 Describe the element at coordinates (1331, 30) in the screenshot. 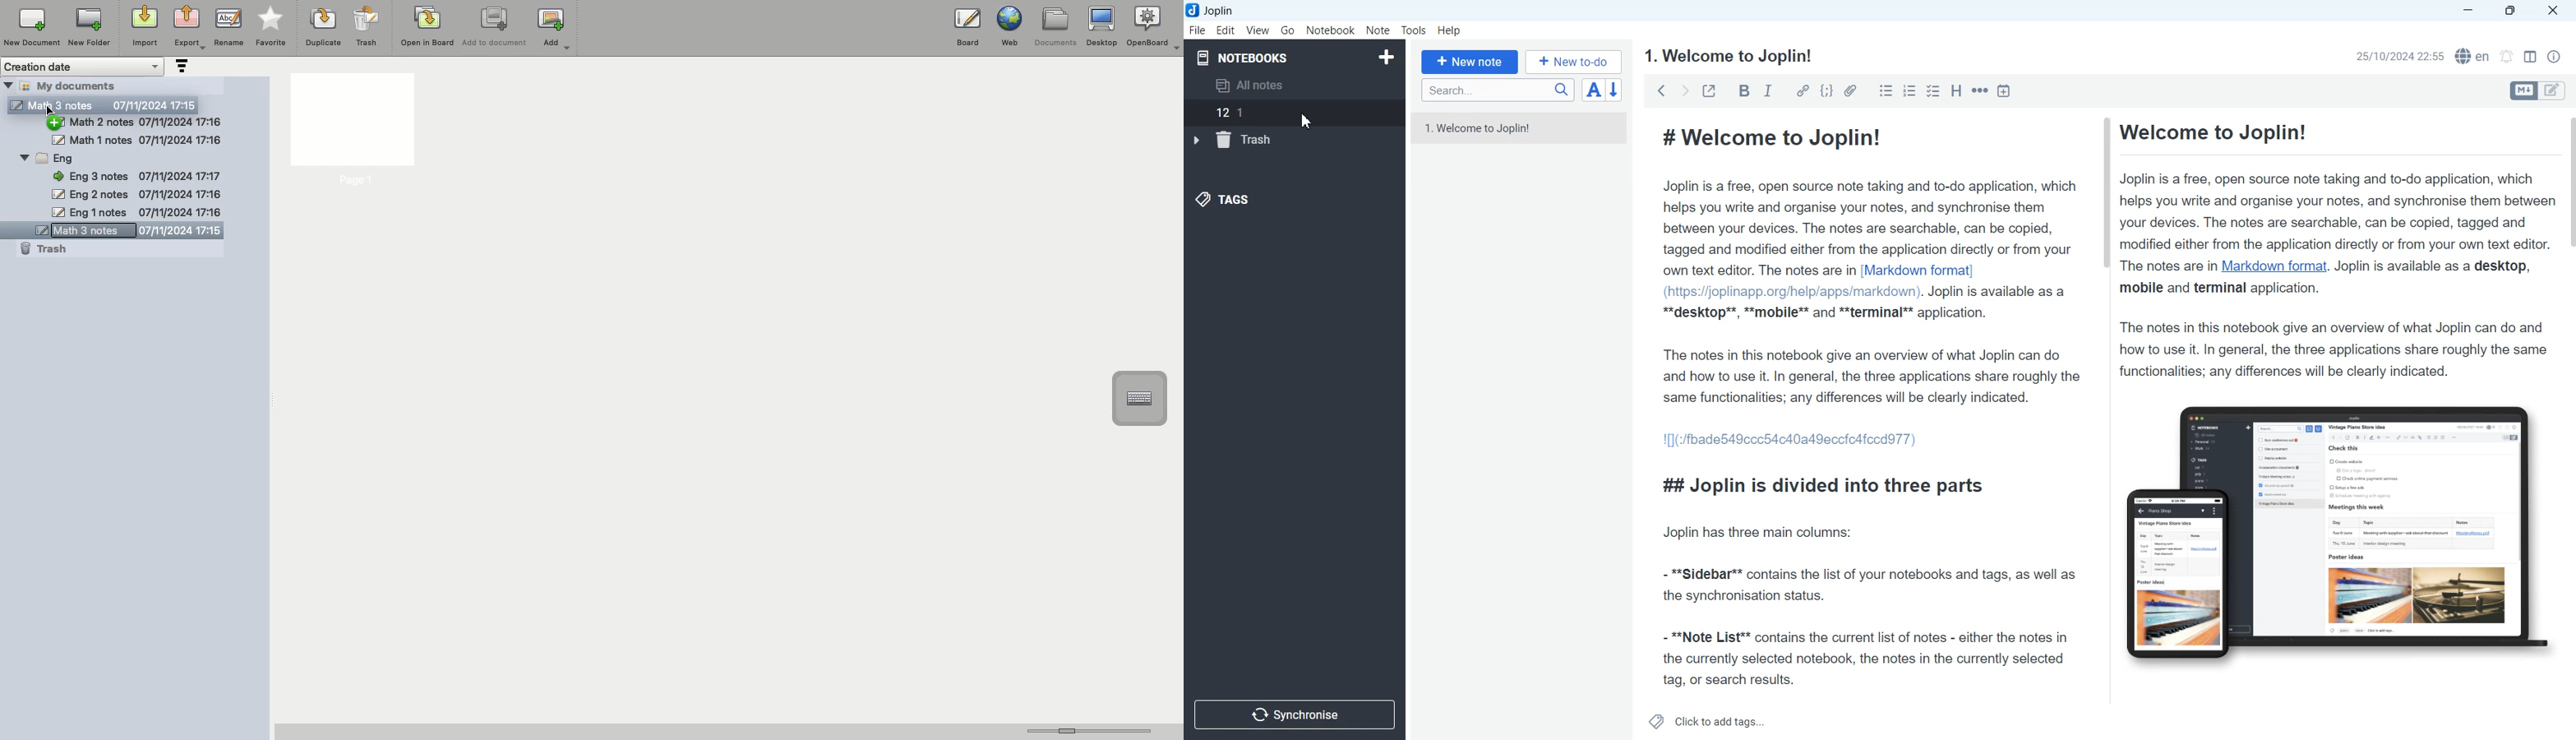

I see `Notebook` at that location.